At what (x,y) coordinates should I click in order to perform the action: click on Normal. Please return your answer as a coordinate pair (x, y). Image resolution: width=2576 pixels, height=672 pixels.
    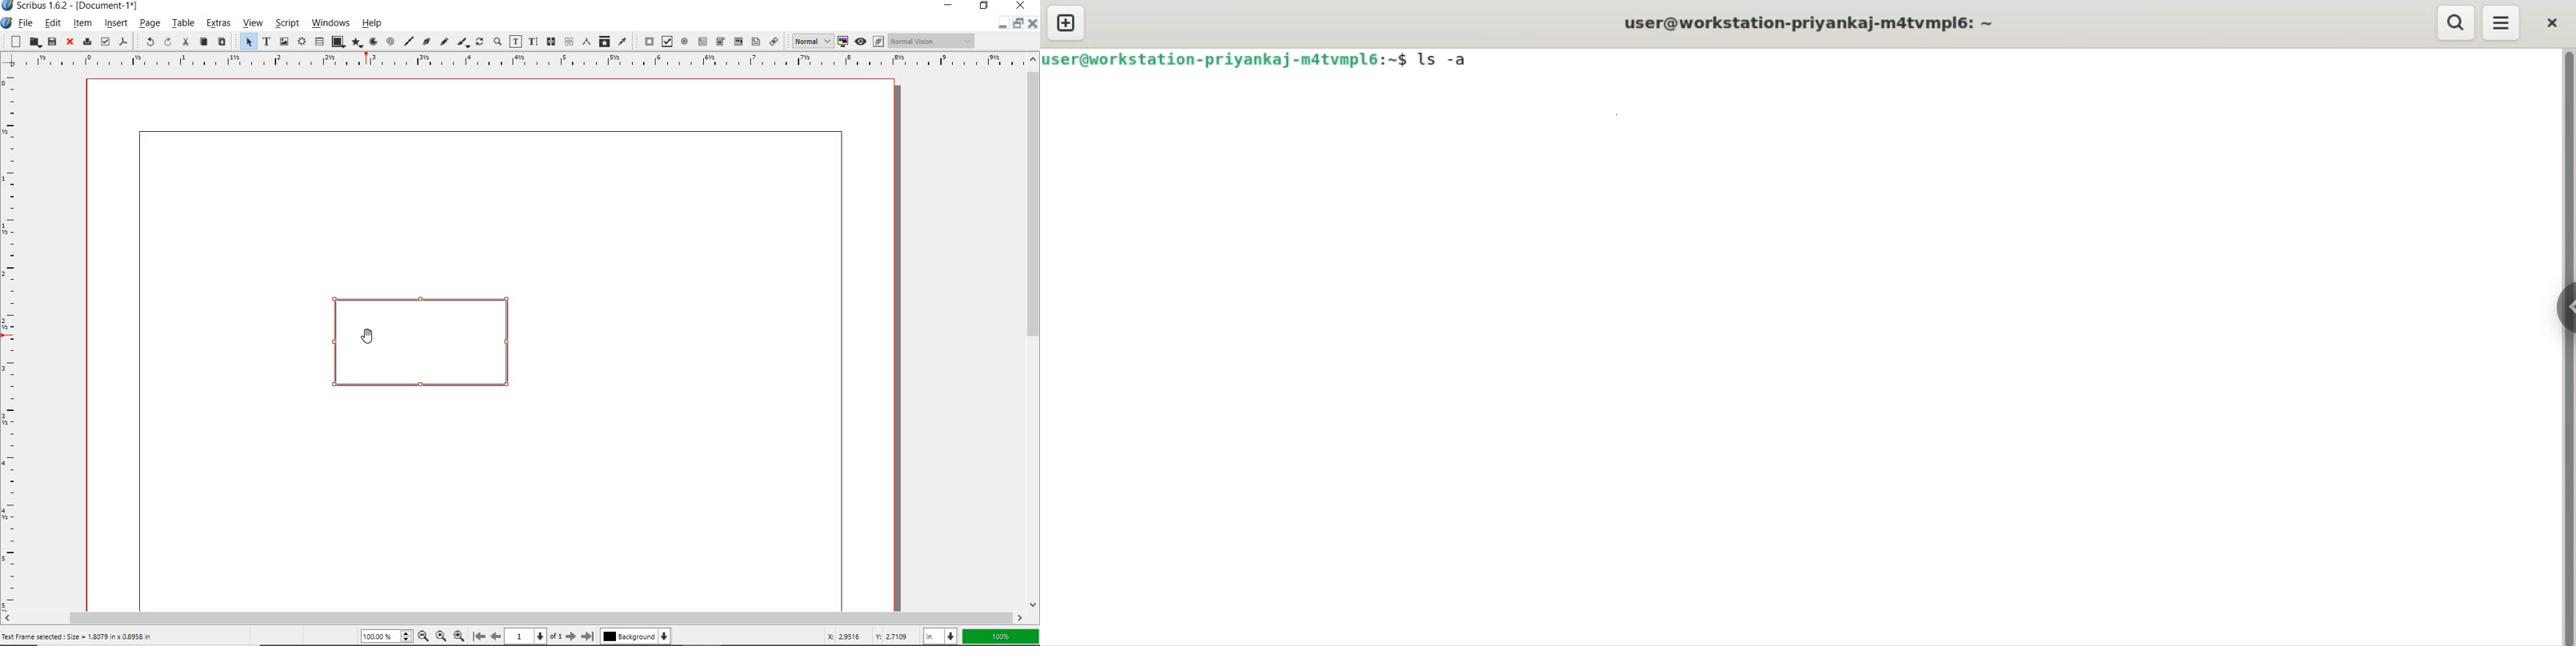
    Looking at the image, I should click on (812, 41).